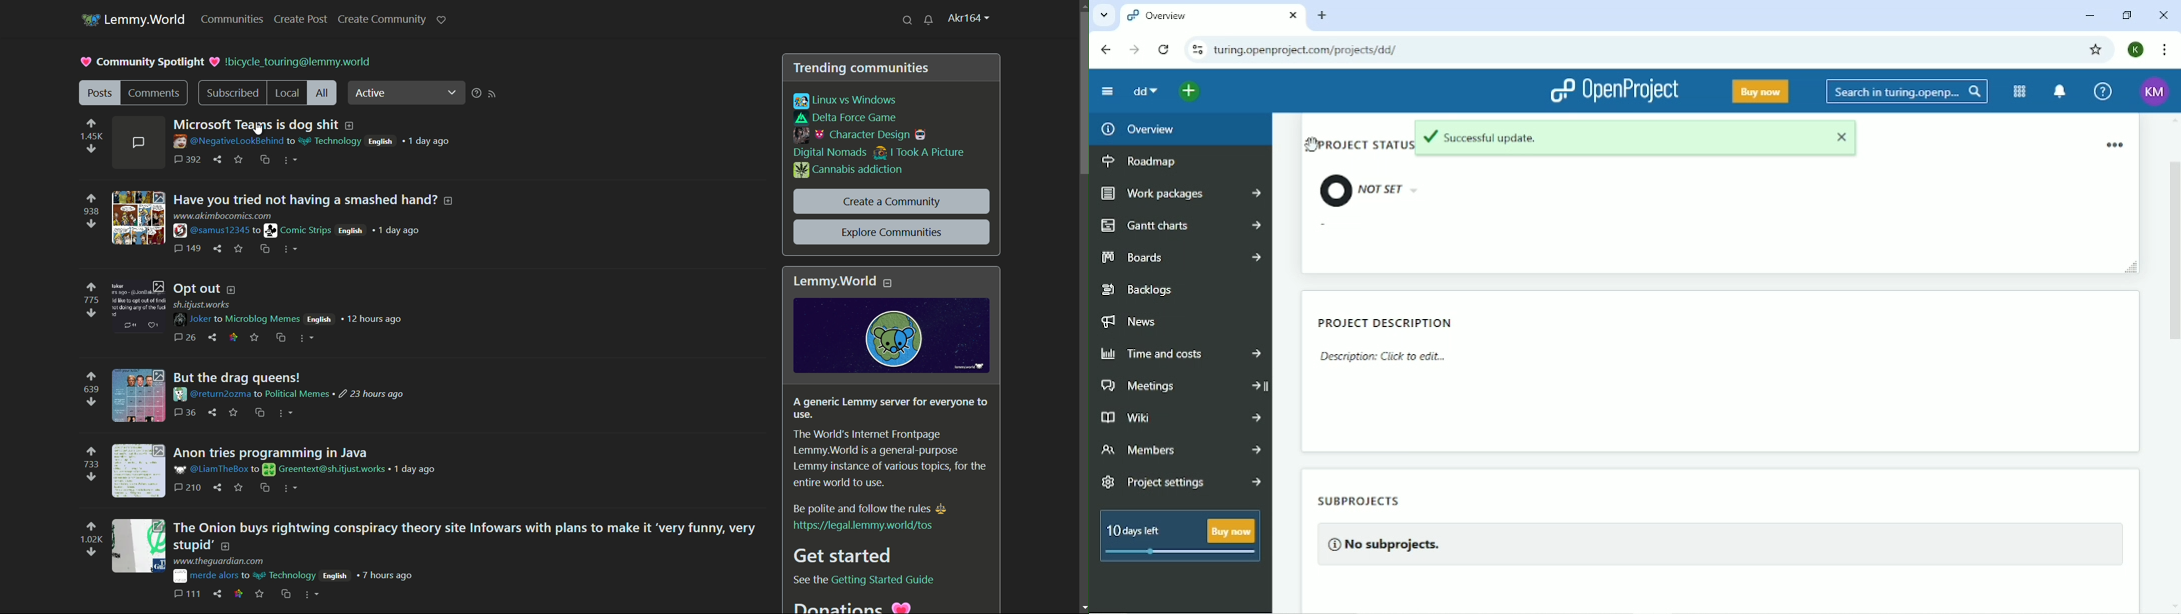 Image resolution: width=2184 pixels, height=616 pixels. I want to click on image, so click(139, 218).